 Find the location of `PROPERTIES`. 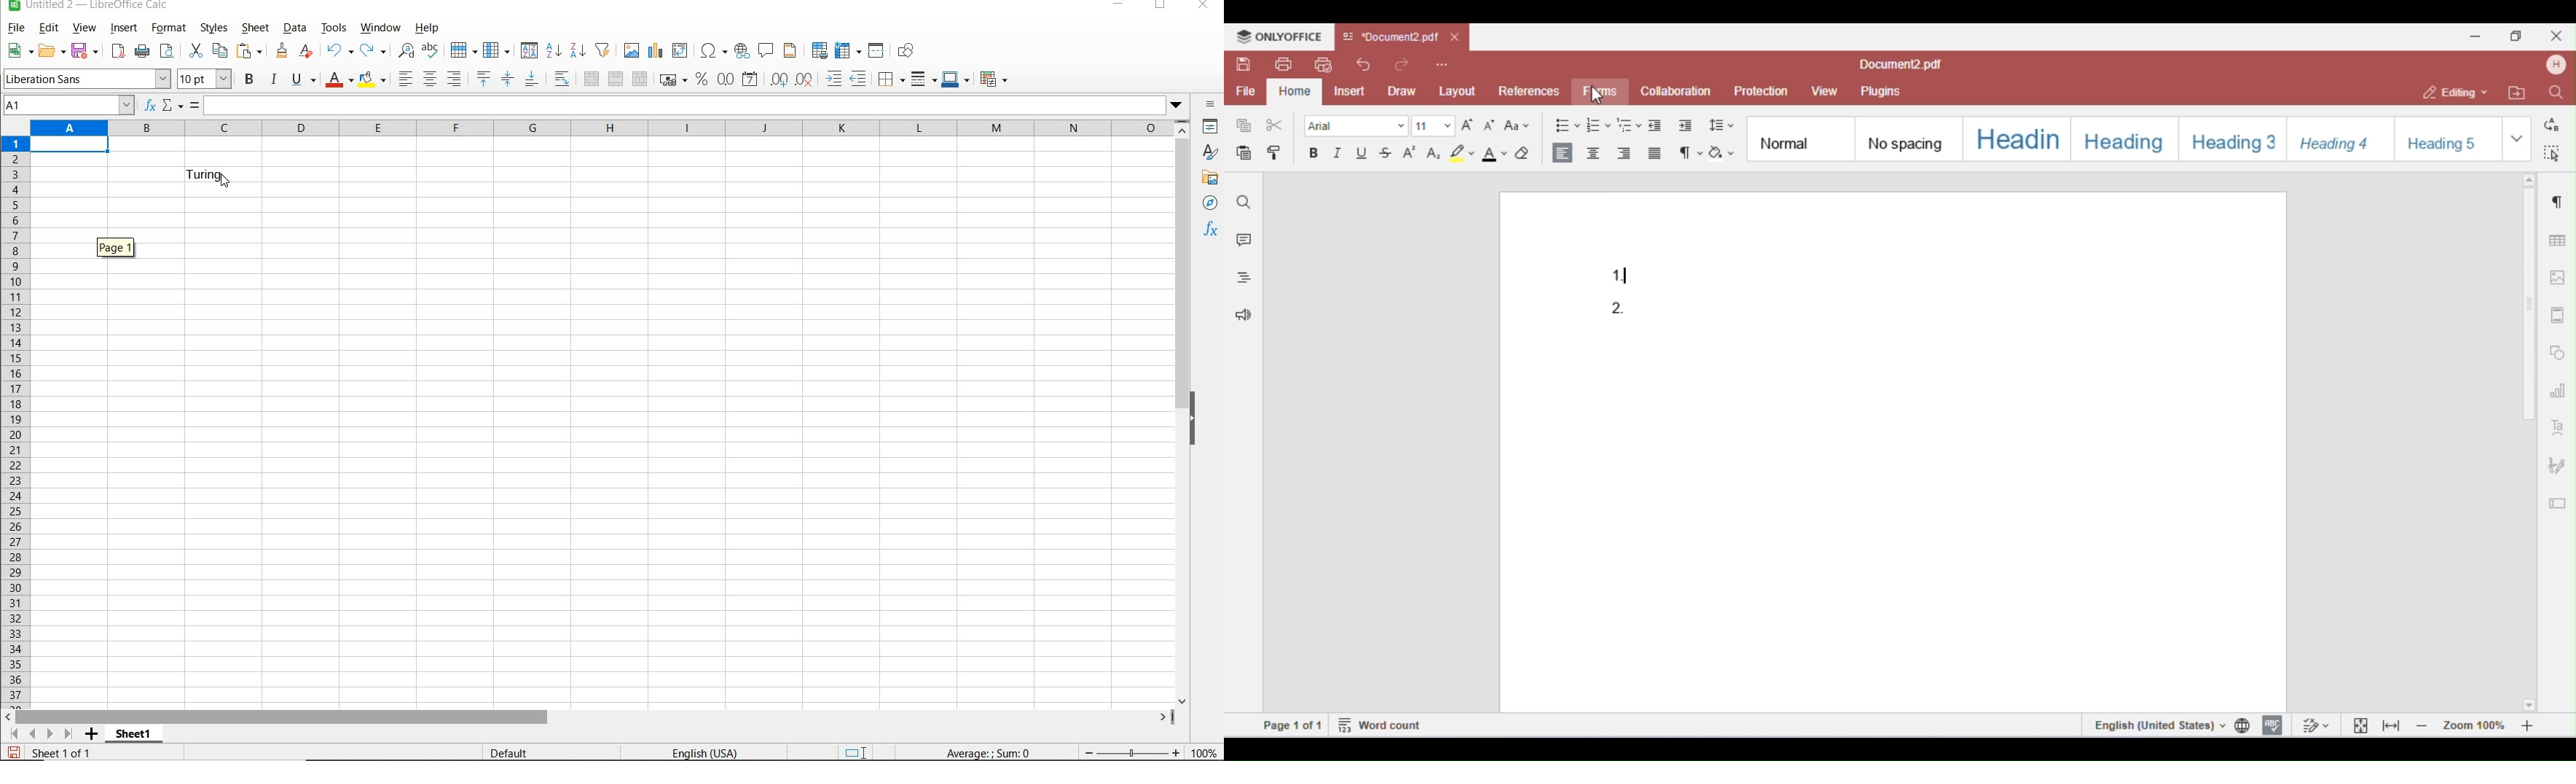

PROPERTIES is located at coordinates (1211, 128).